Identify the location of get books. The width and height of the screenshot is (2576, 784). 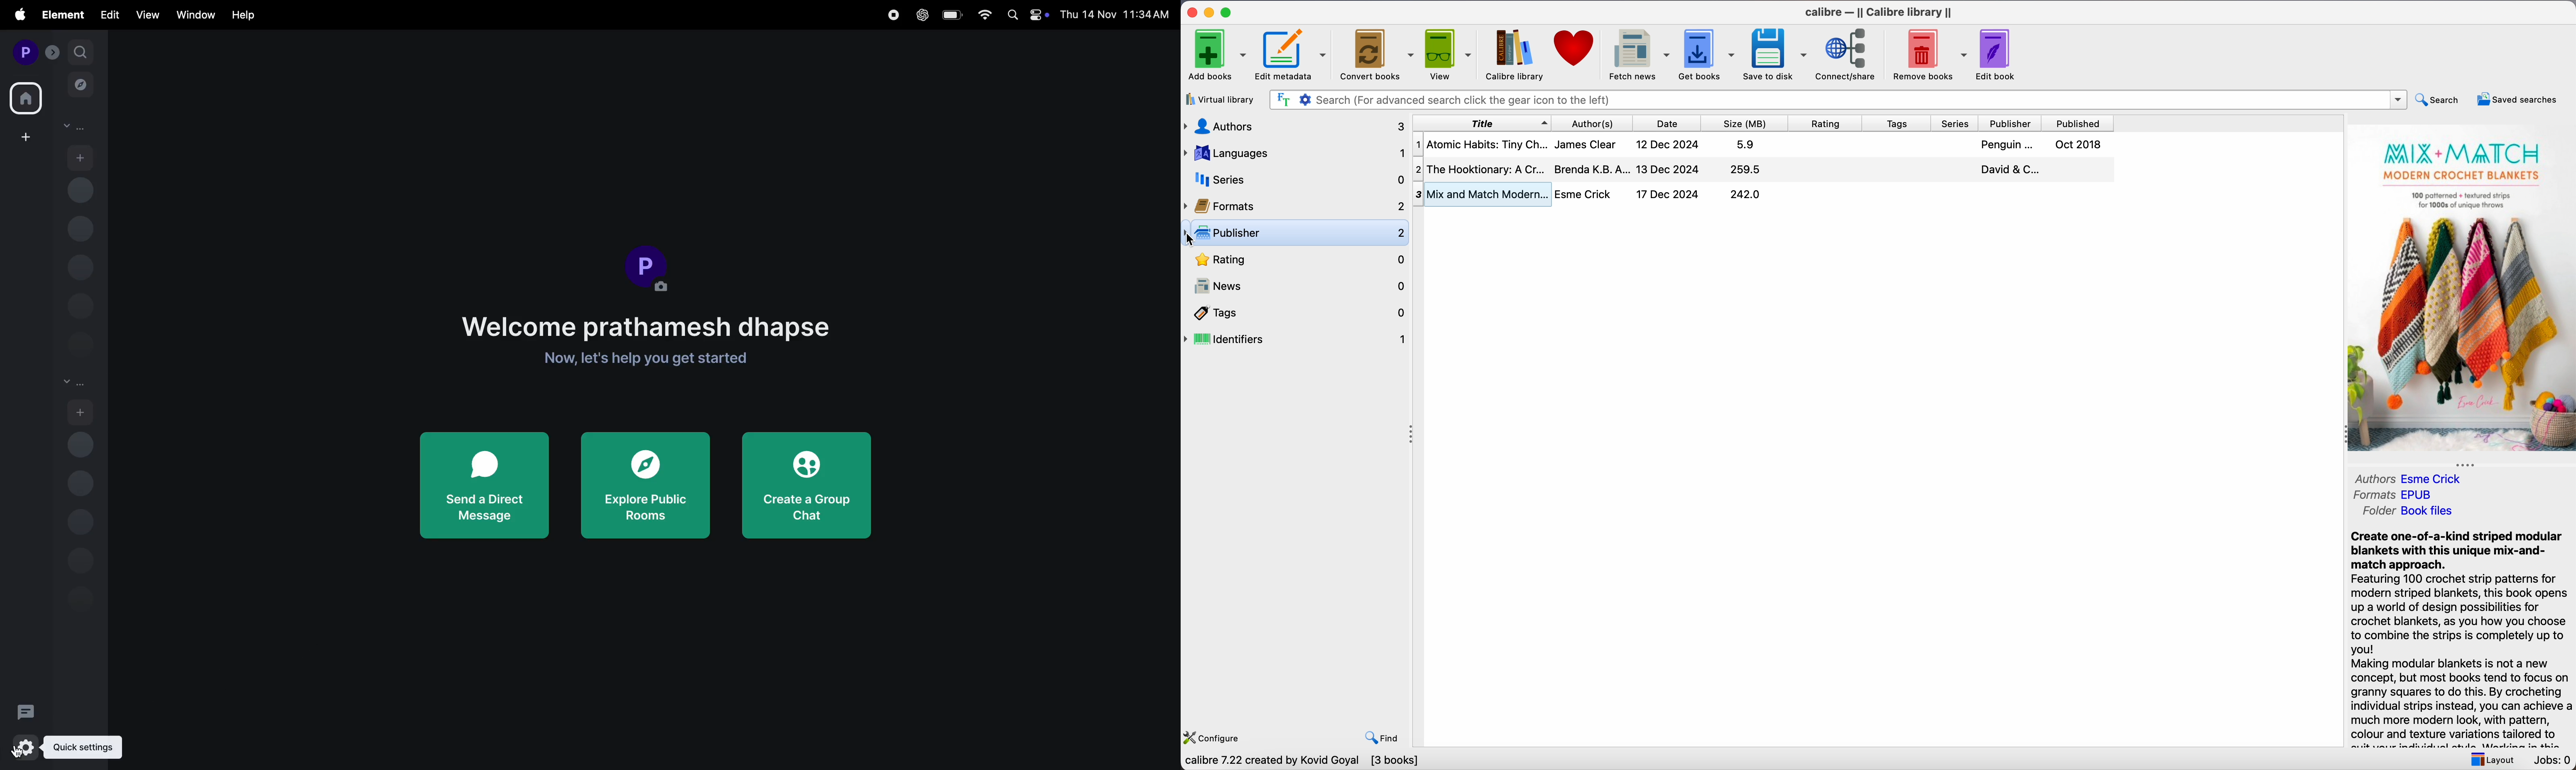
(1708, 54).